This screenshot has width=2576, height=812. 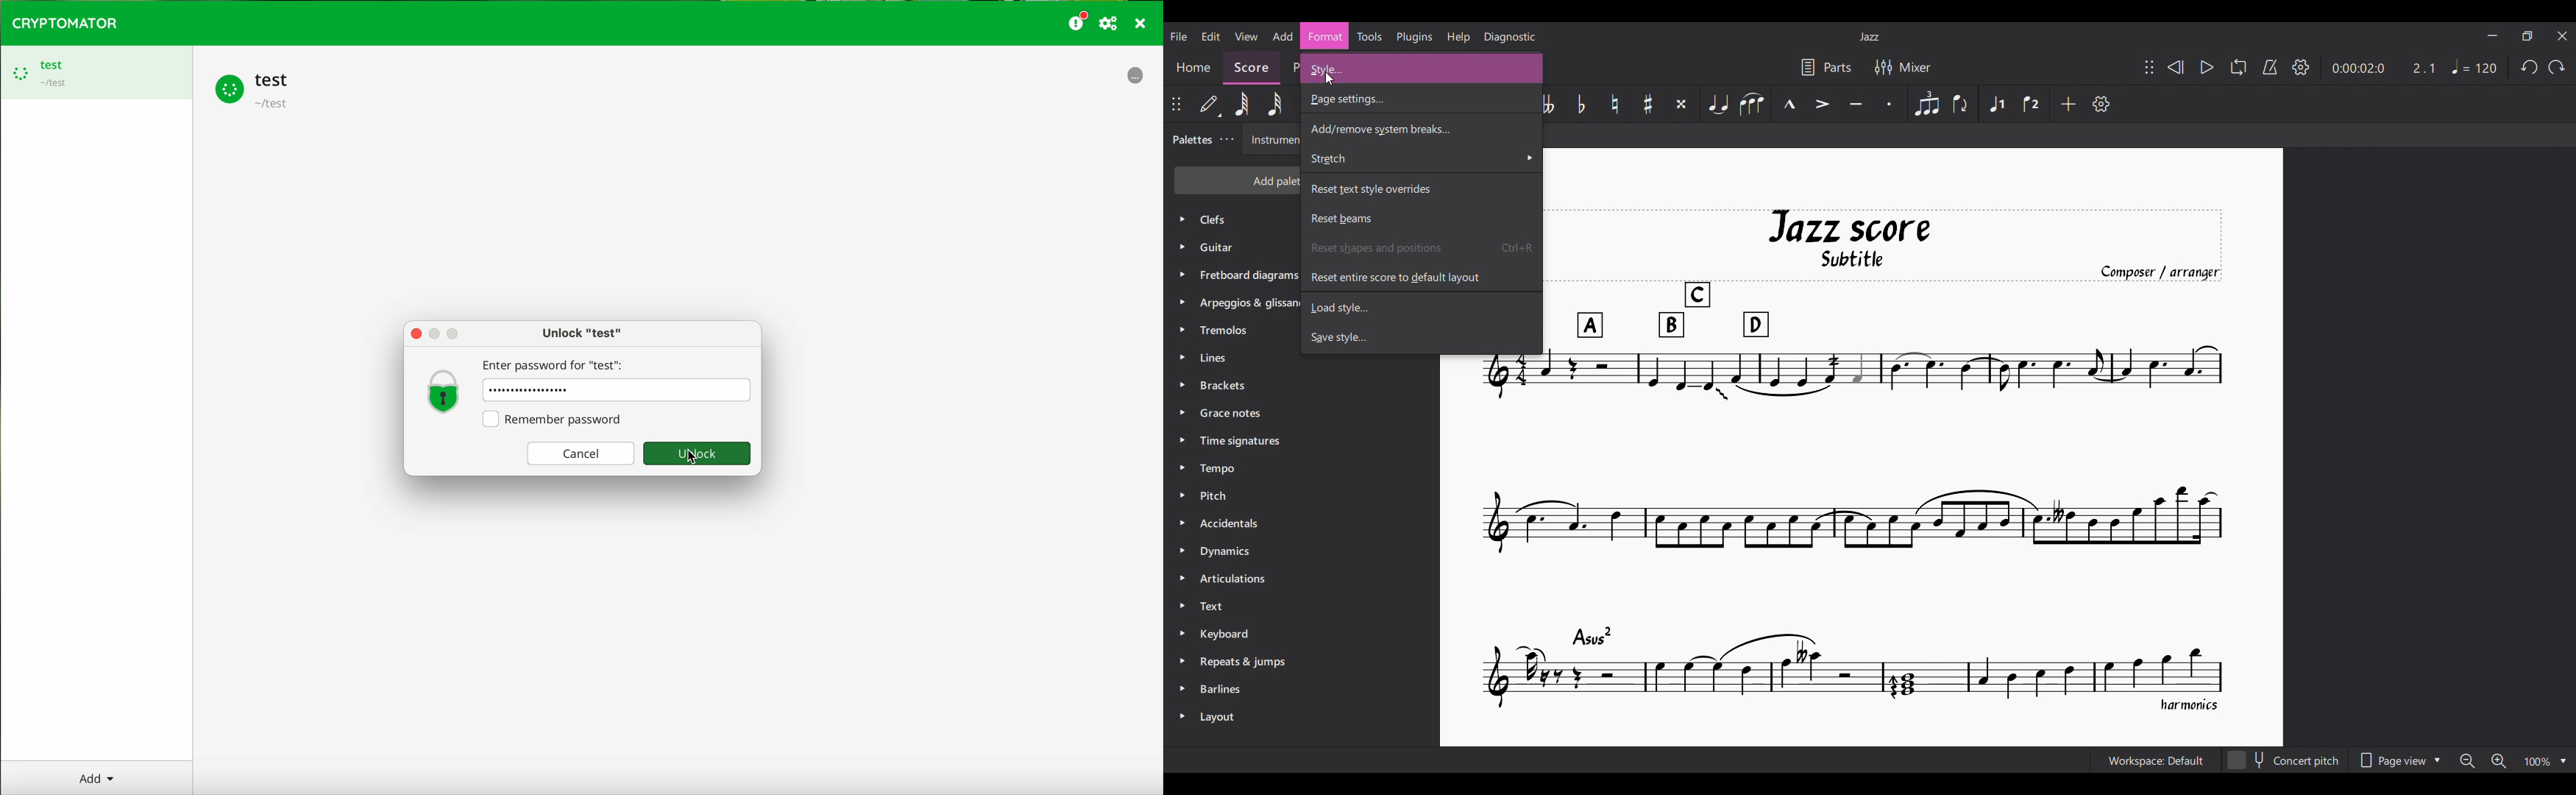 I want to click on Expand, so click(x=1182, y=467).